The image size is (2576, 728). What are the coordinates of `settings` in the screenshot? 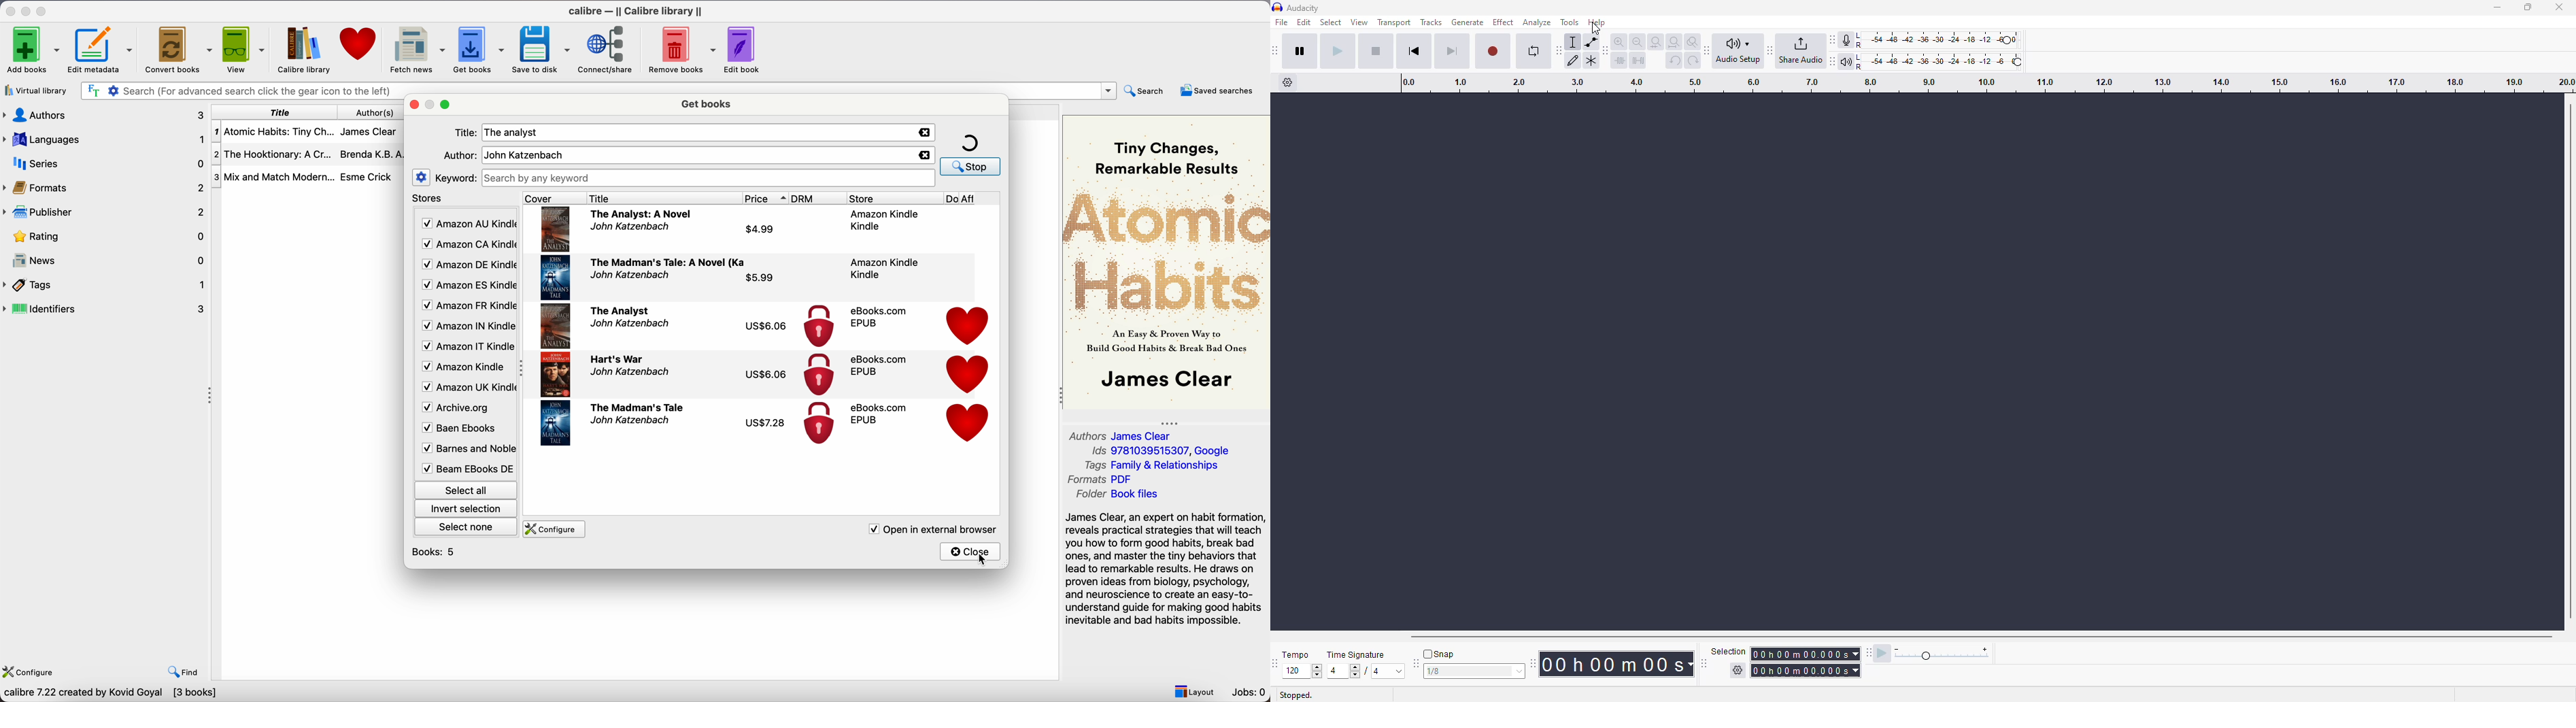 It's located at (1735, 671).